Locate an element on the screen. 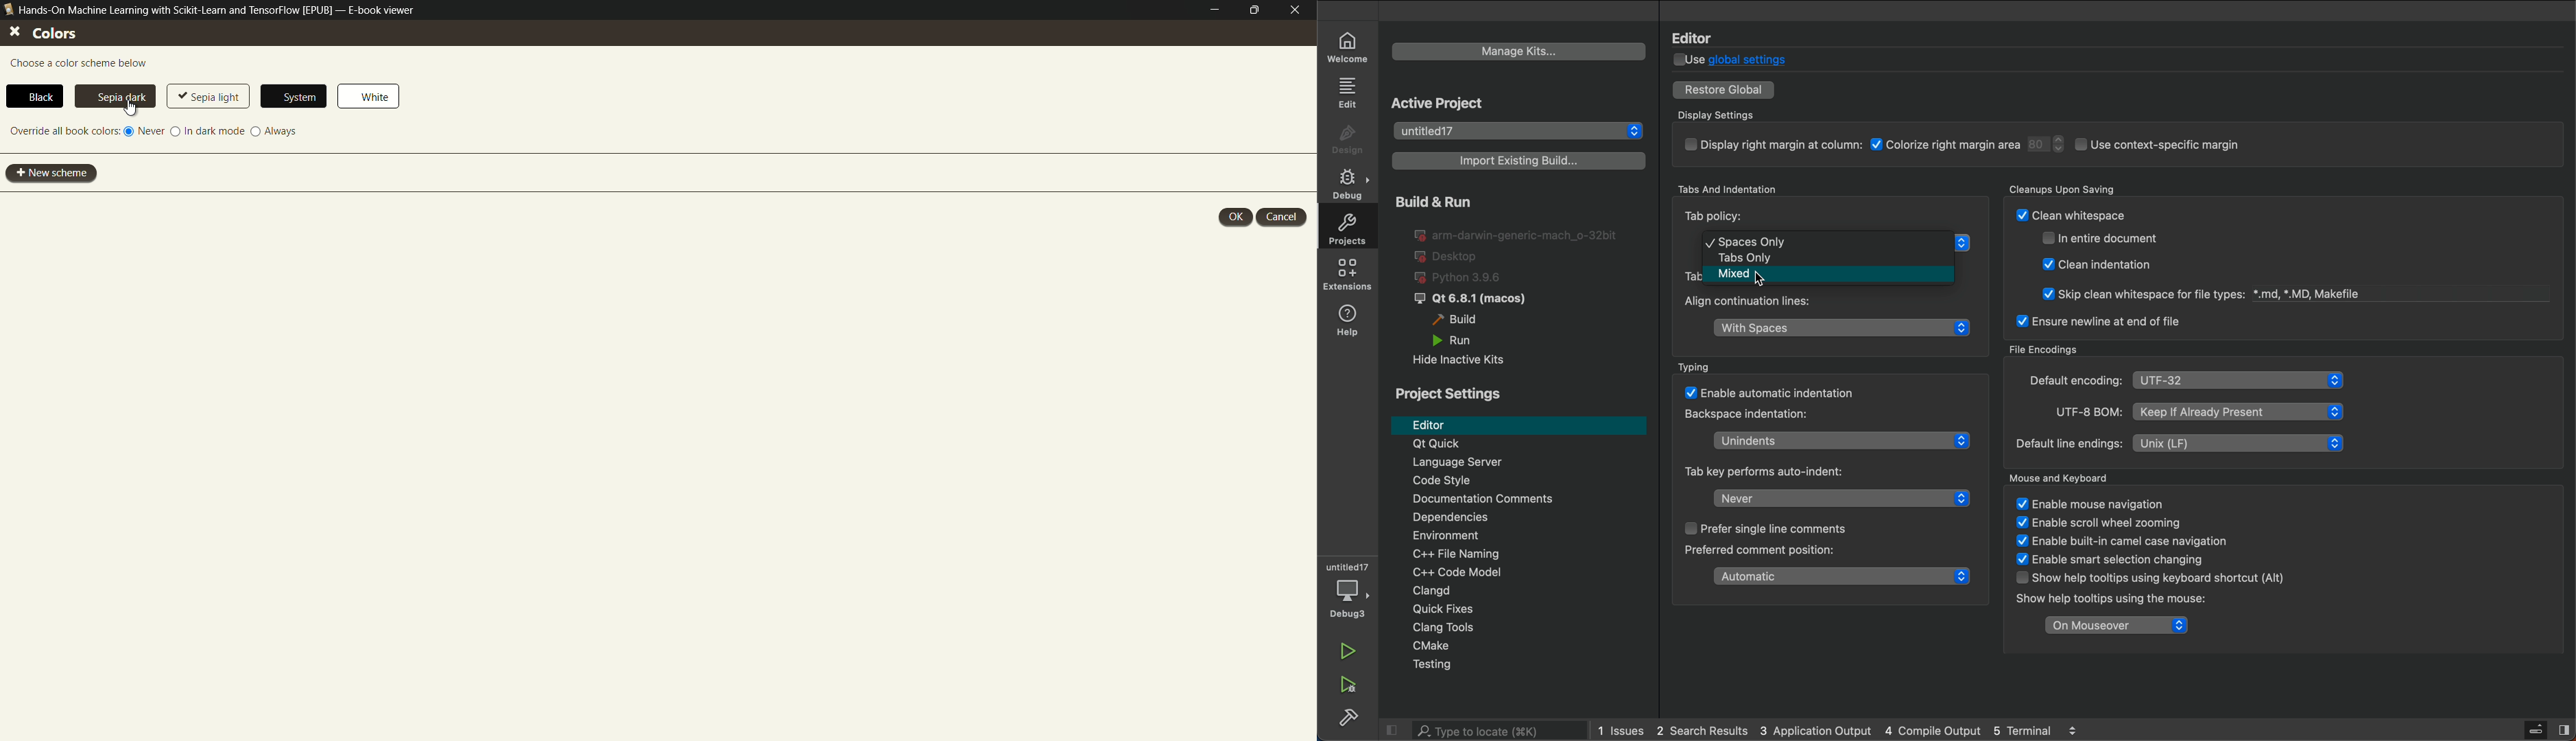 This screenshot has height=756, width=2576. file encoding is located at coordinates (2184, 381).